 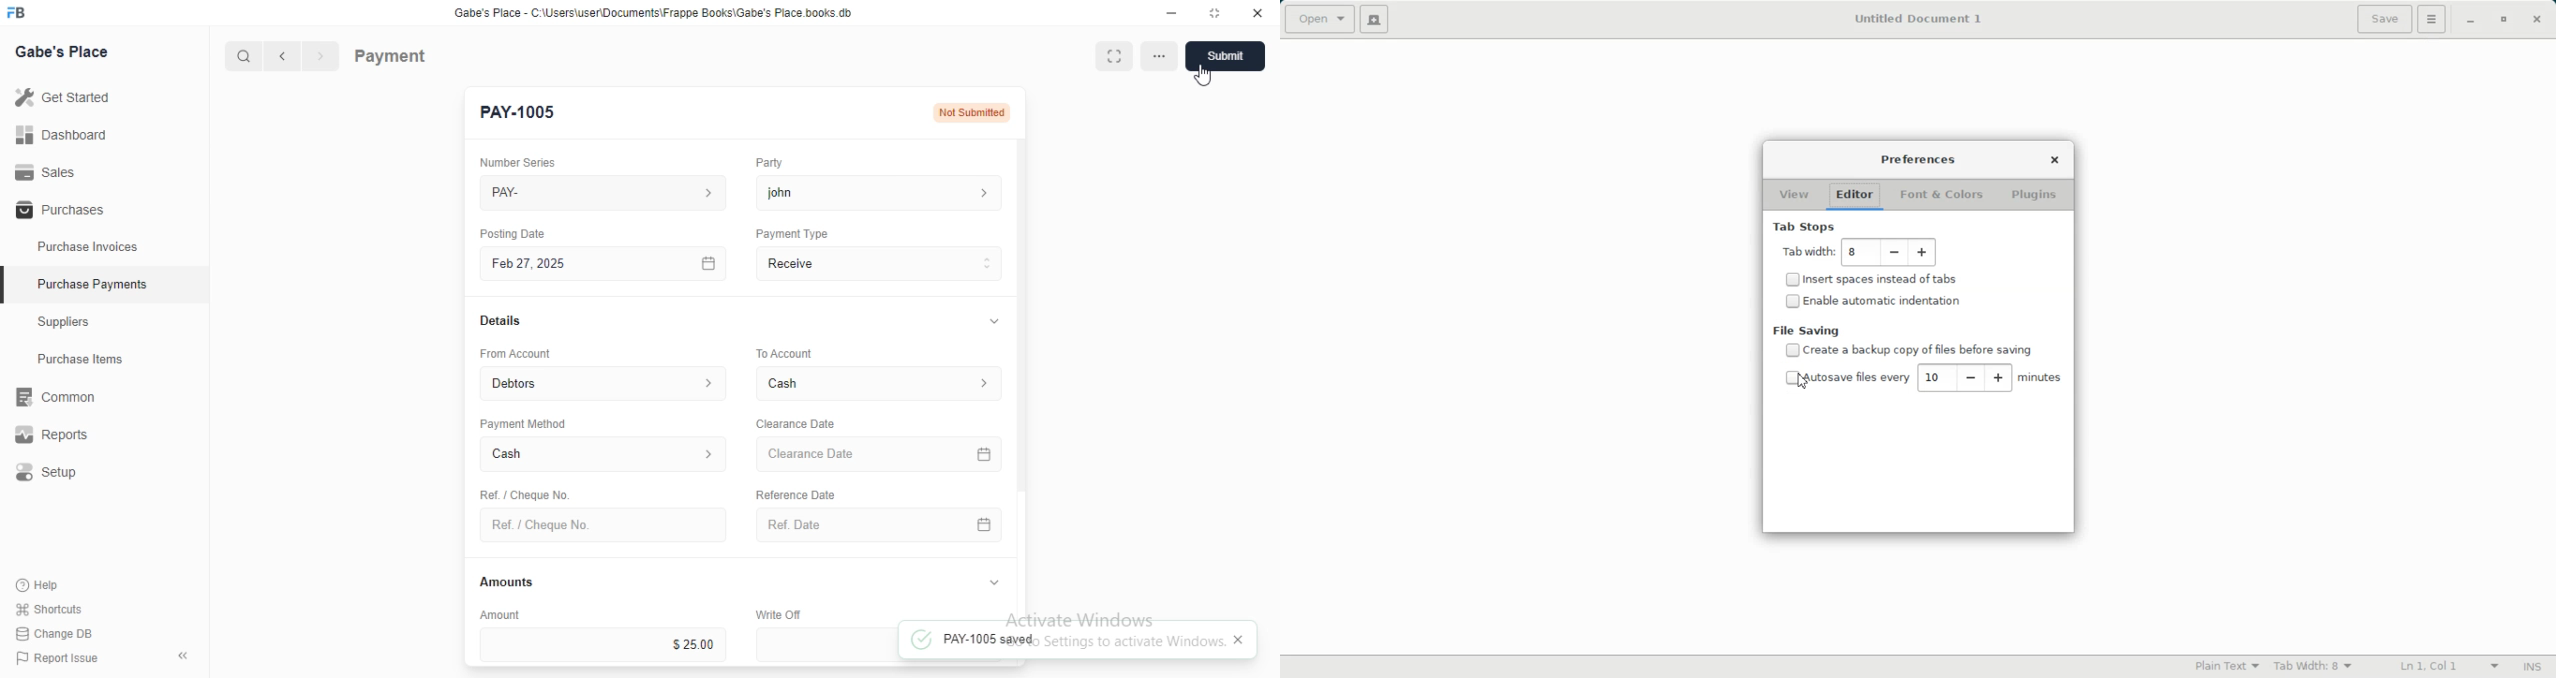 What do you see at coordinates (606, 264) in the screenshot?
I see `Feb 27, 2025` at bounding box center [606, 264].